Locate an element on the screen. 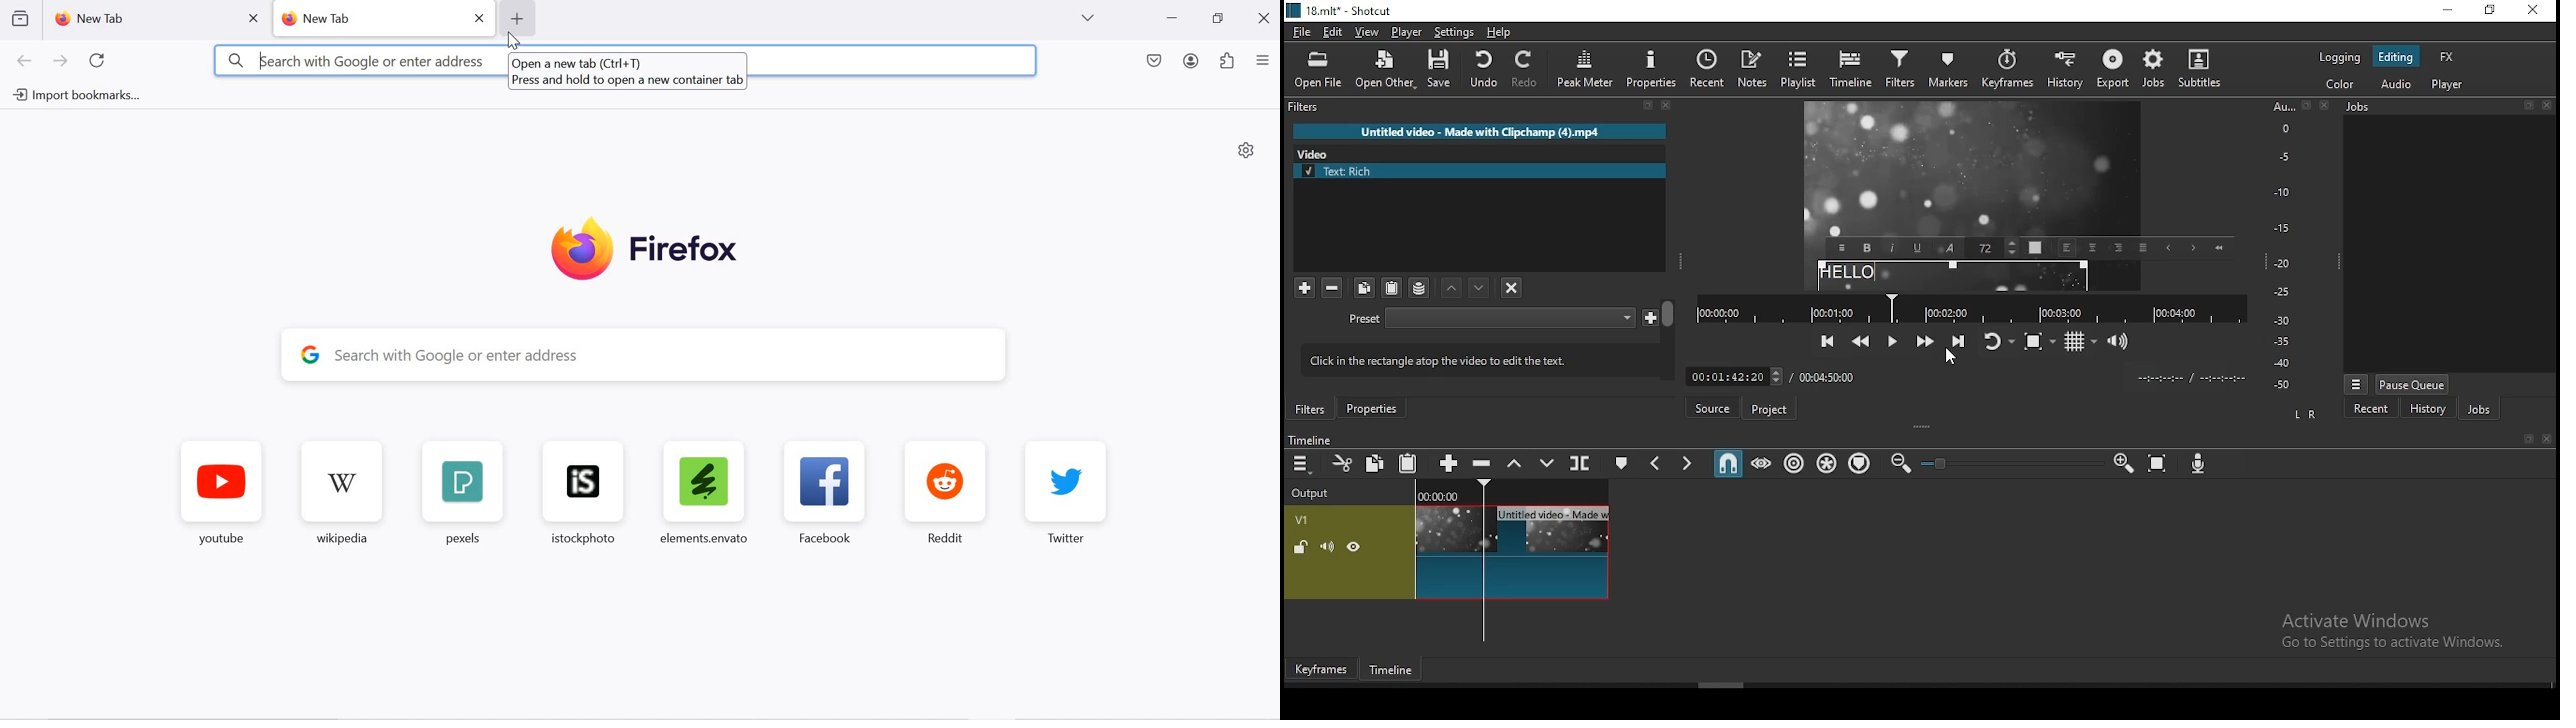  Preset Selection is located at coordinates (1510, 318).